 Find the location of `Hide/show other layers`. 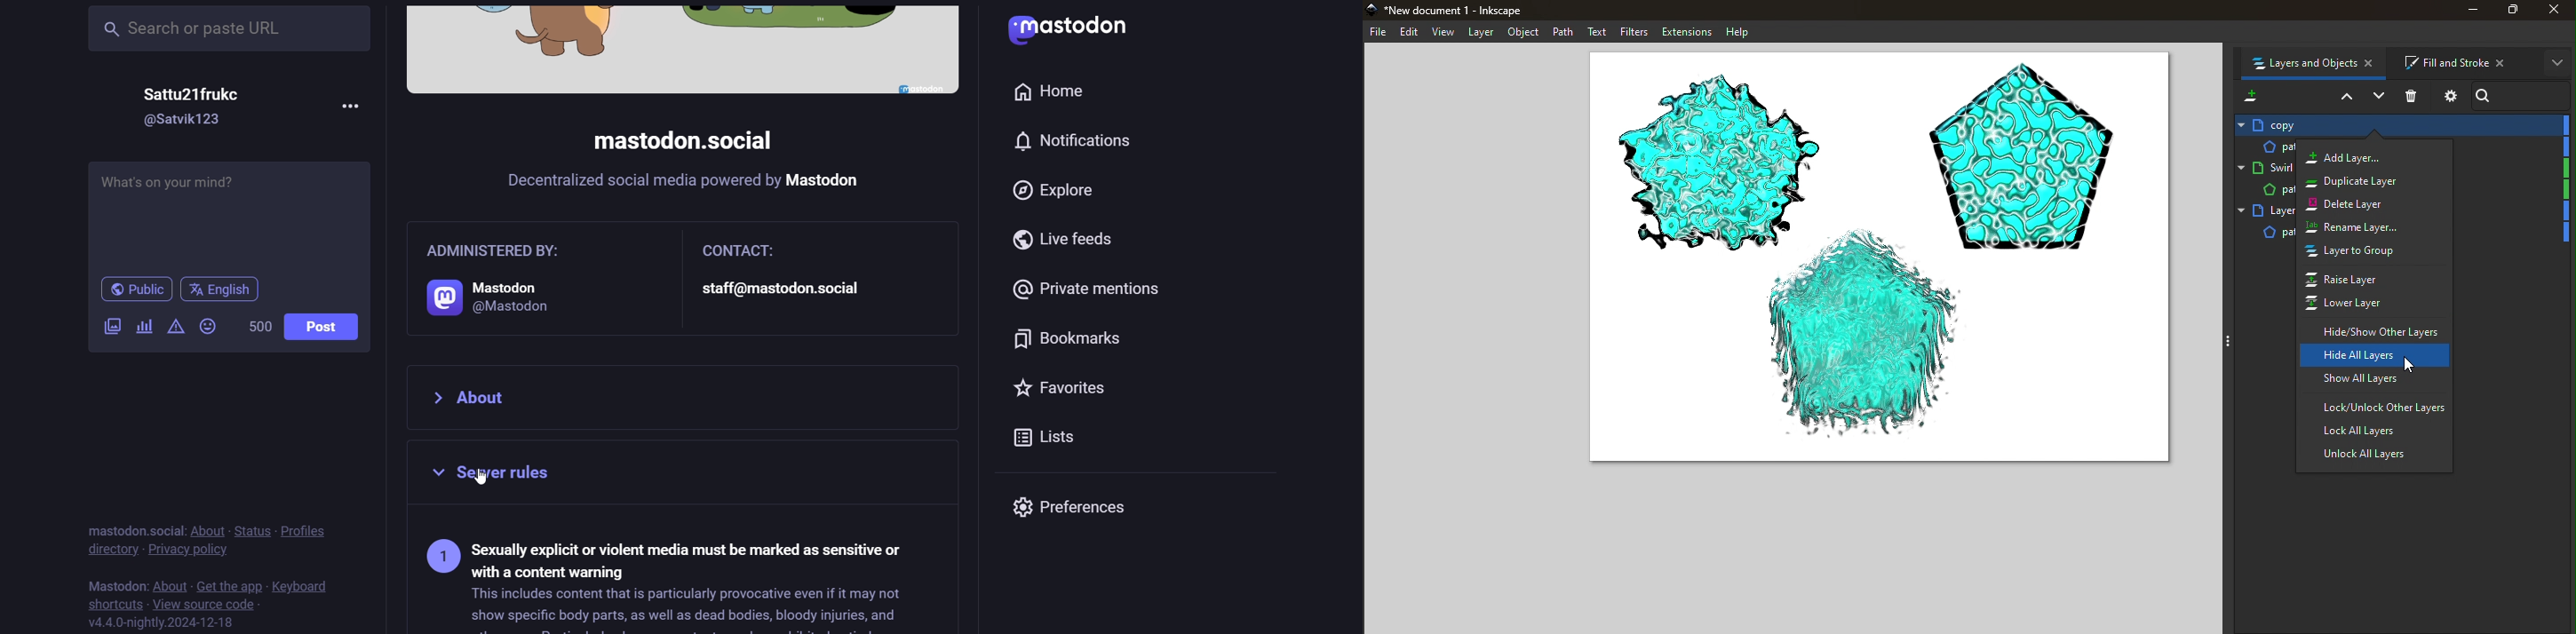

Hide/show other layers is located at coordinates (2373, 329).